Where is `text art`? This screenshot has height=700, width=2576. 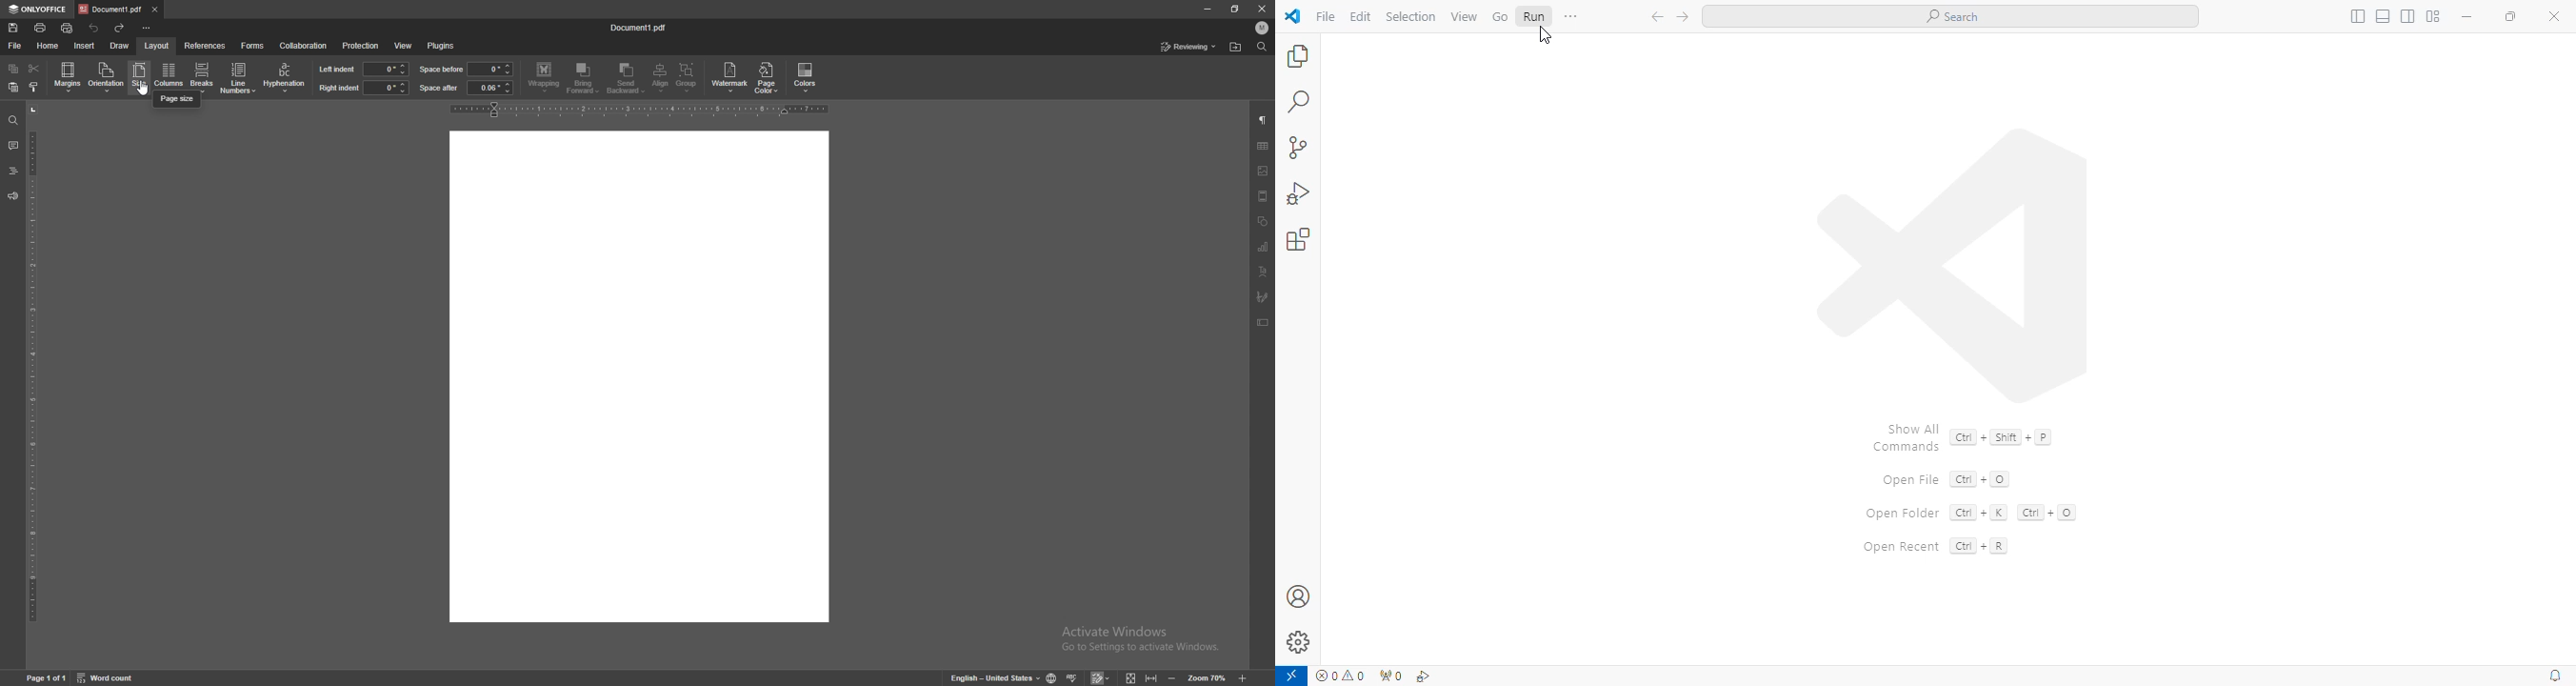 text art is located at coordinates (1264, 271).